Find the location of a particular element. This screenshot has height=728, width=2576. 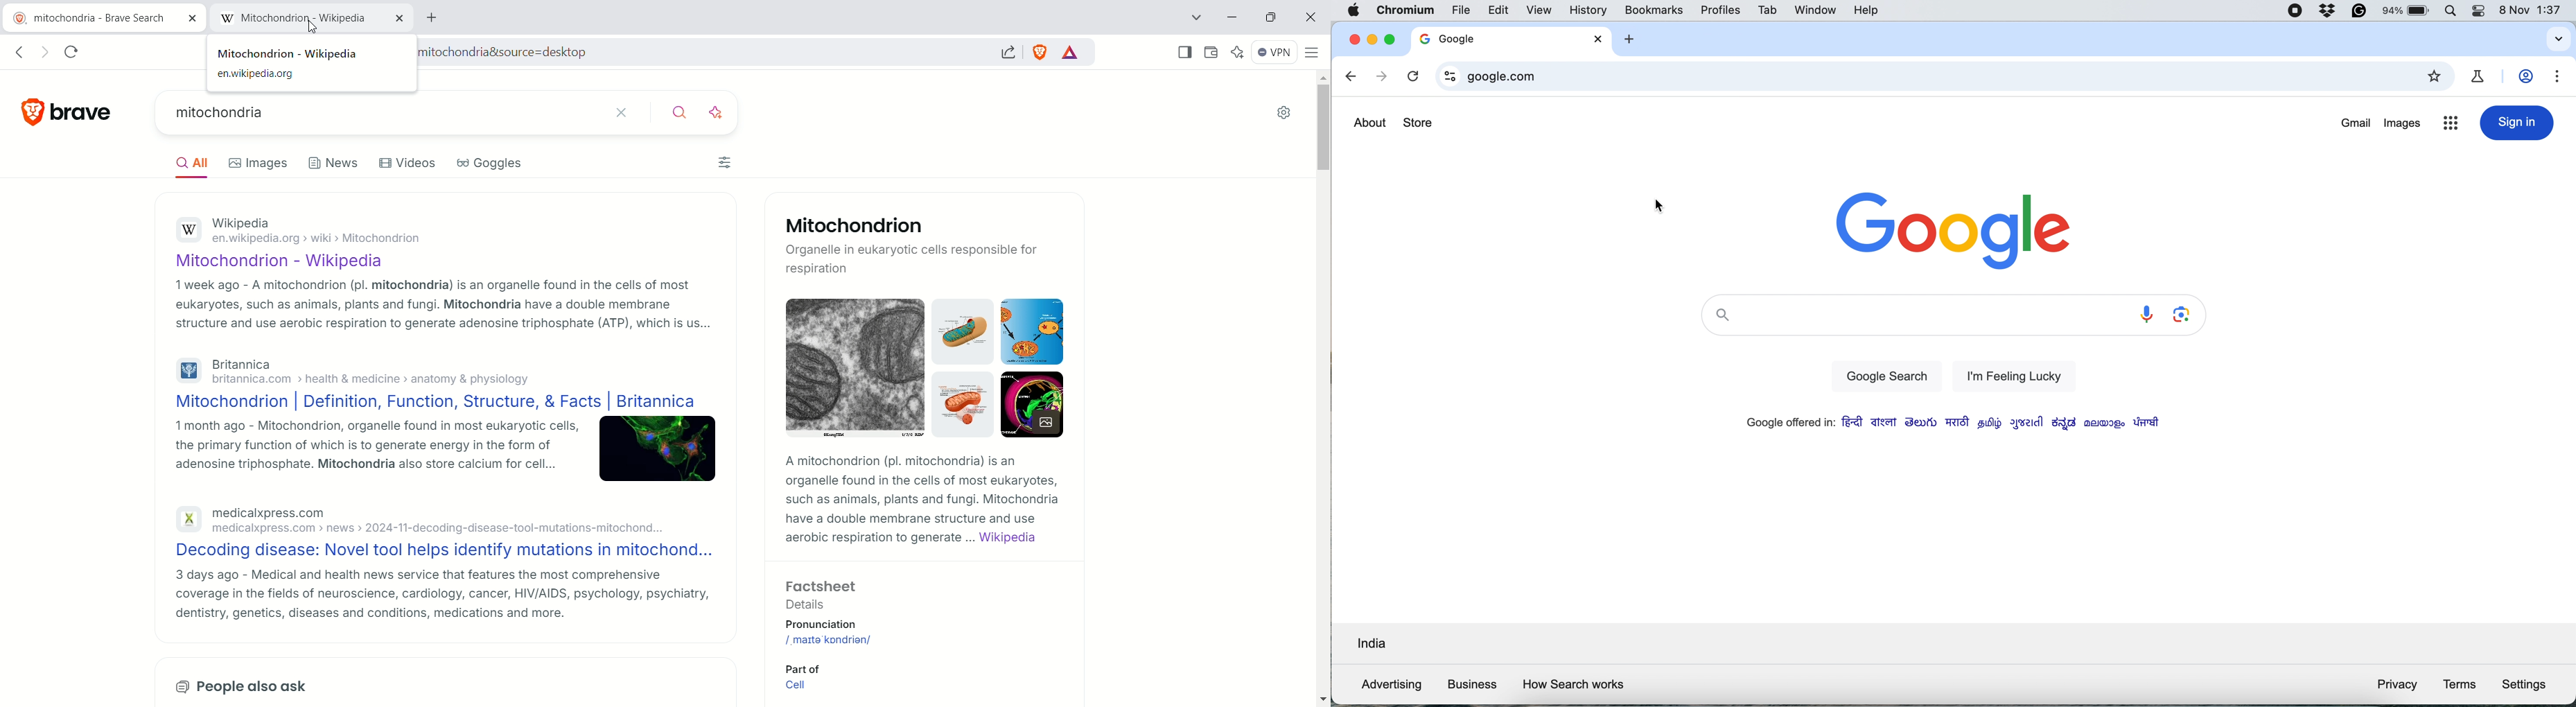

help is located at coordinates (1865, 10).